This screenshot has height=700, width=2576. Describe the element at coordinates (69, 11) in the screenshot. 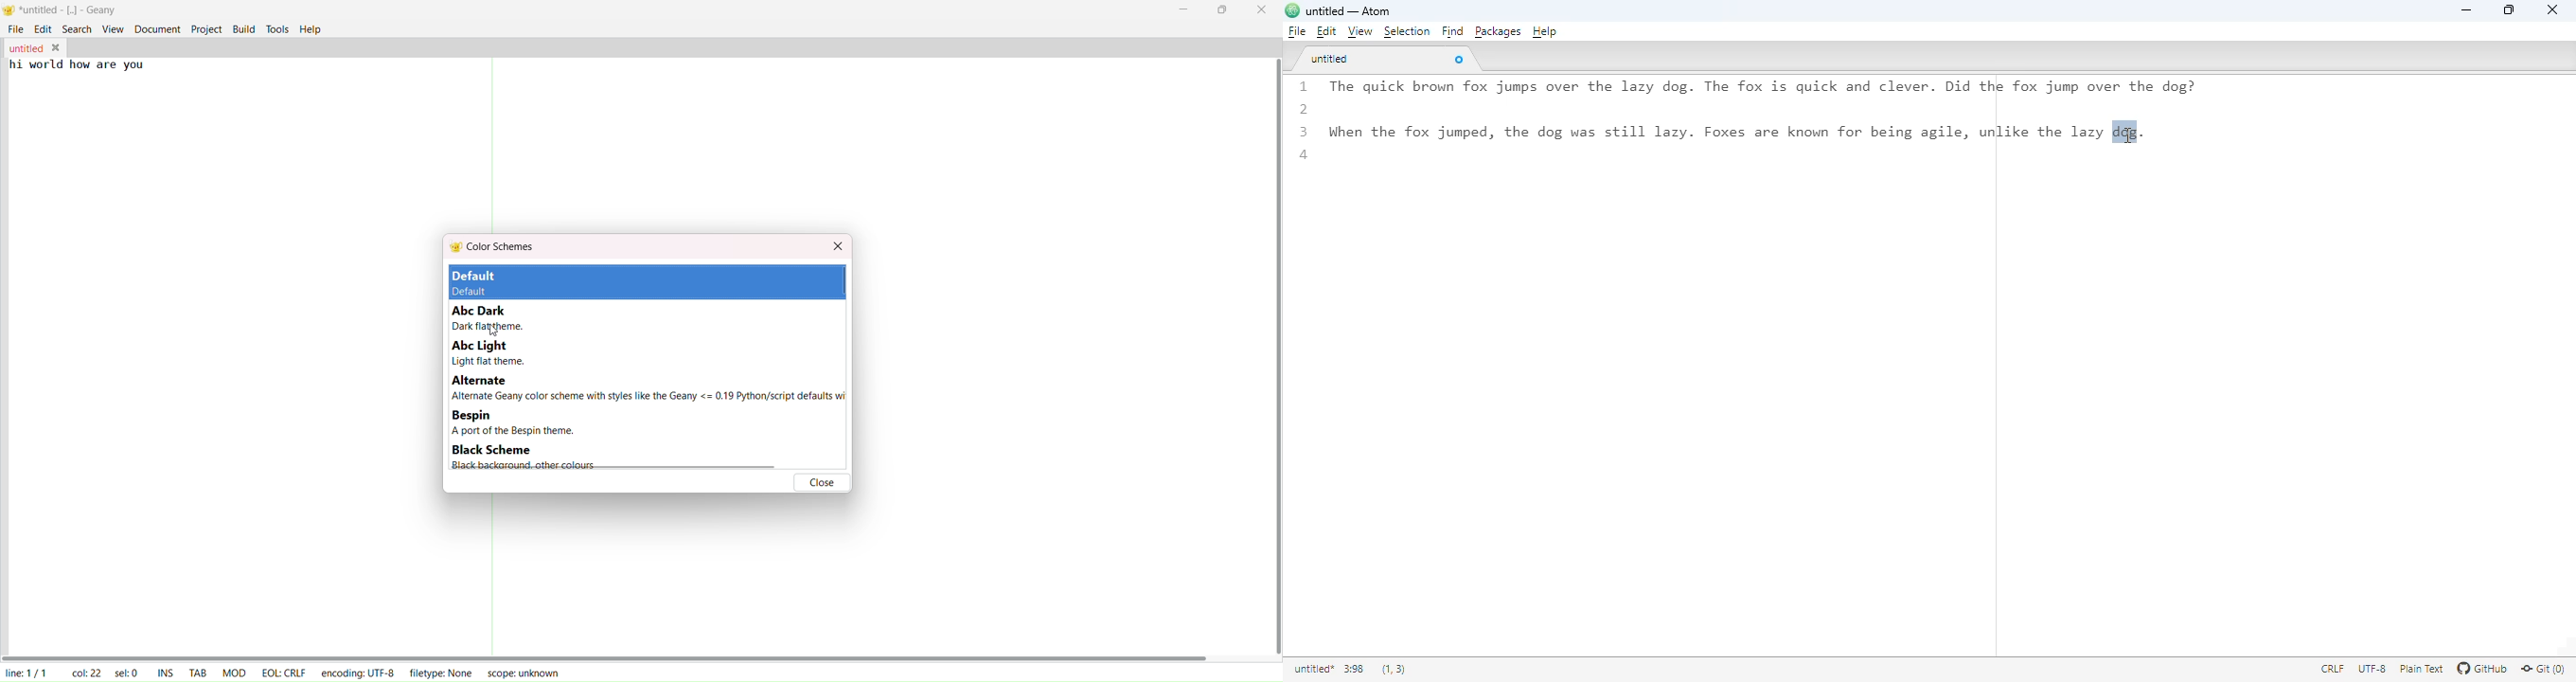

I see `title` at that location.